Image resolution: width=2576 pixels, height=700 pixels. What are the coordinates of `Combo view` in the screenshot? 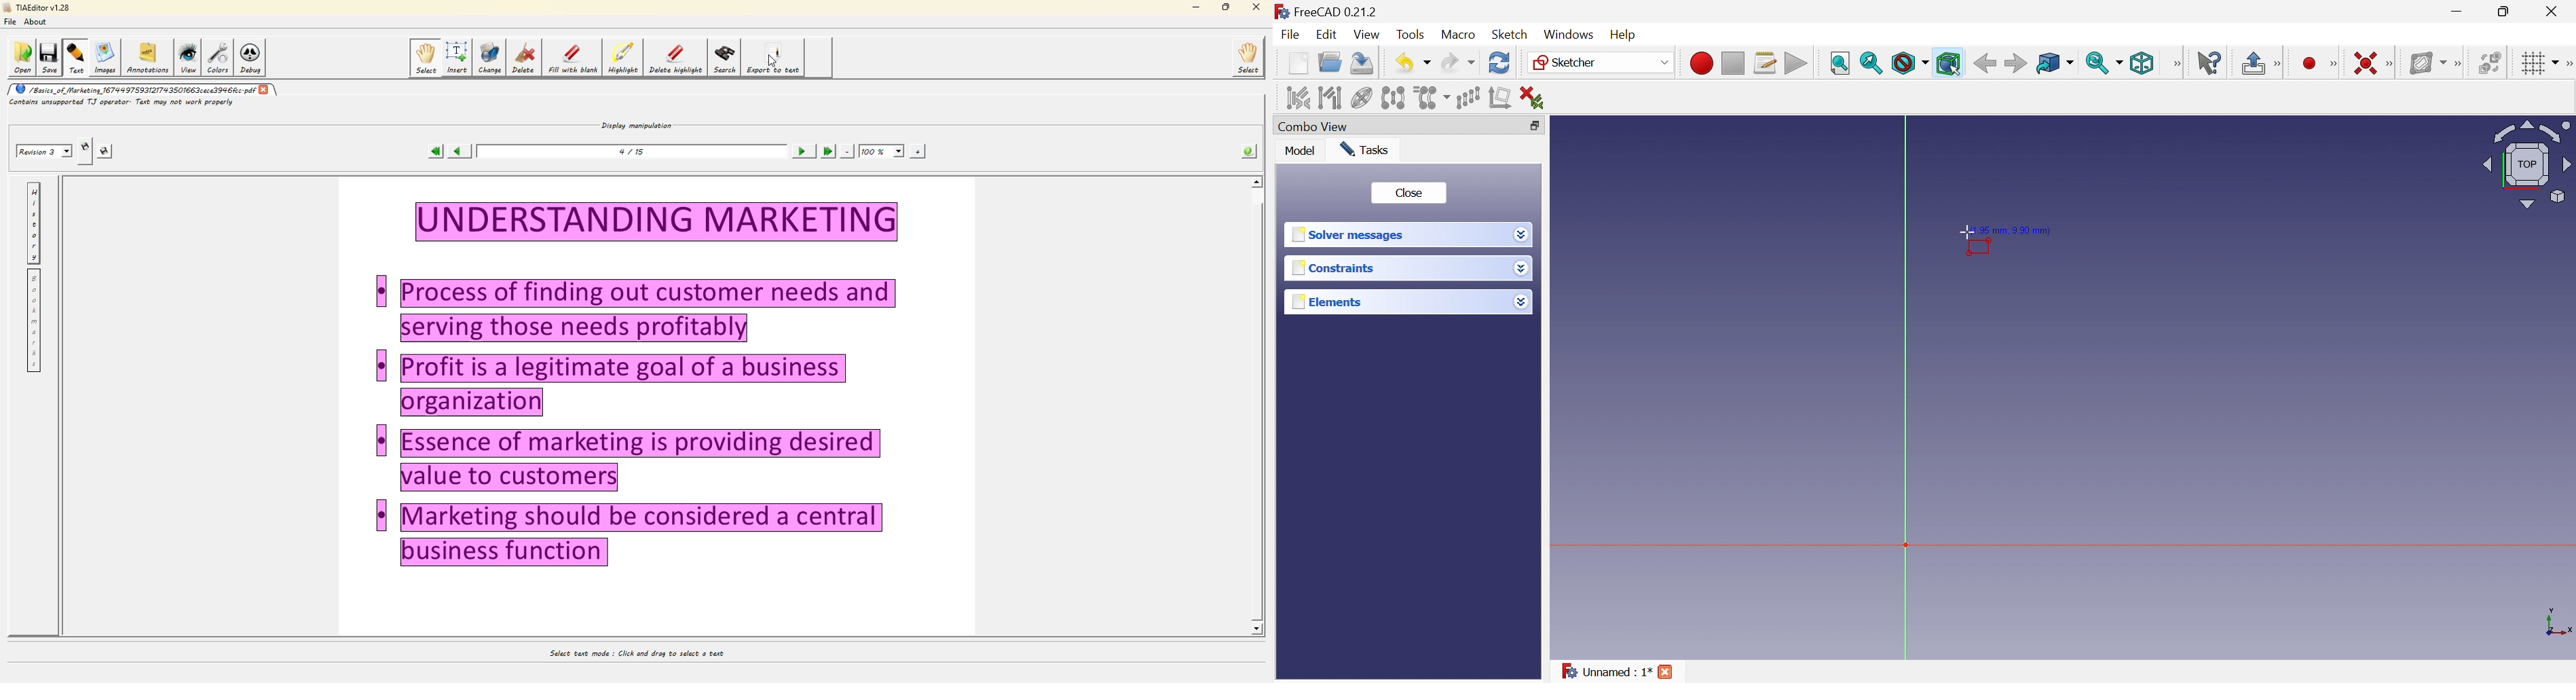 It's located at (1311, 127).